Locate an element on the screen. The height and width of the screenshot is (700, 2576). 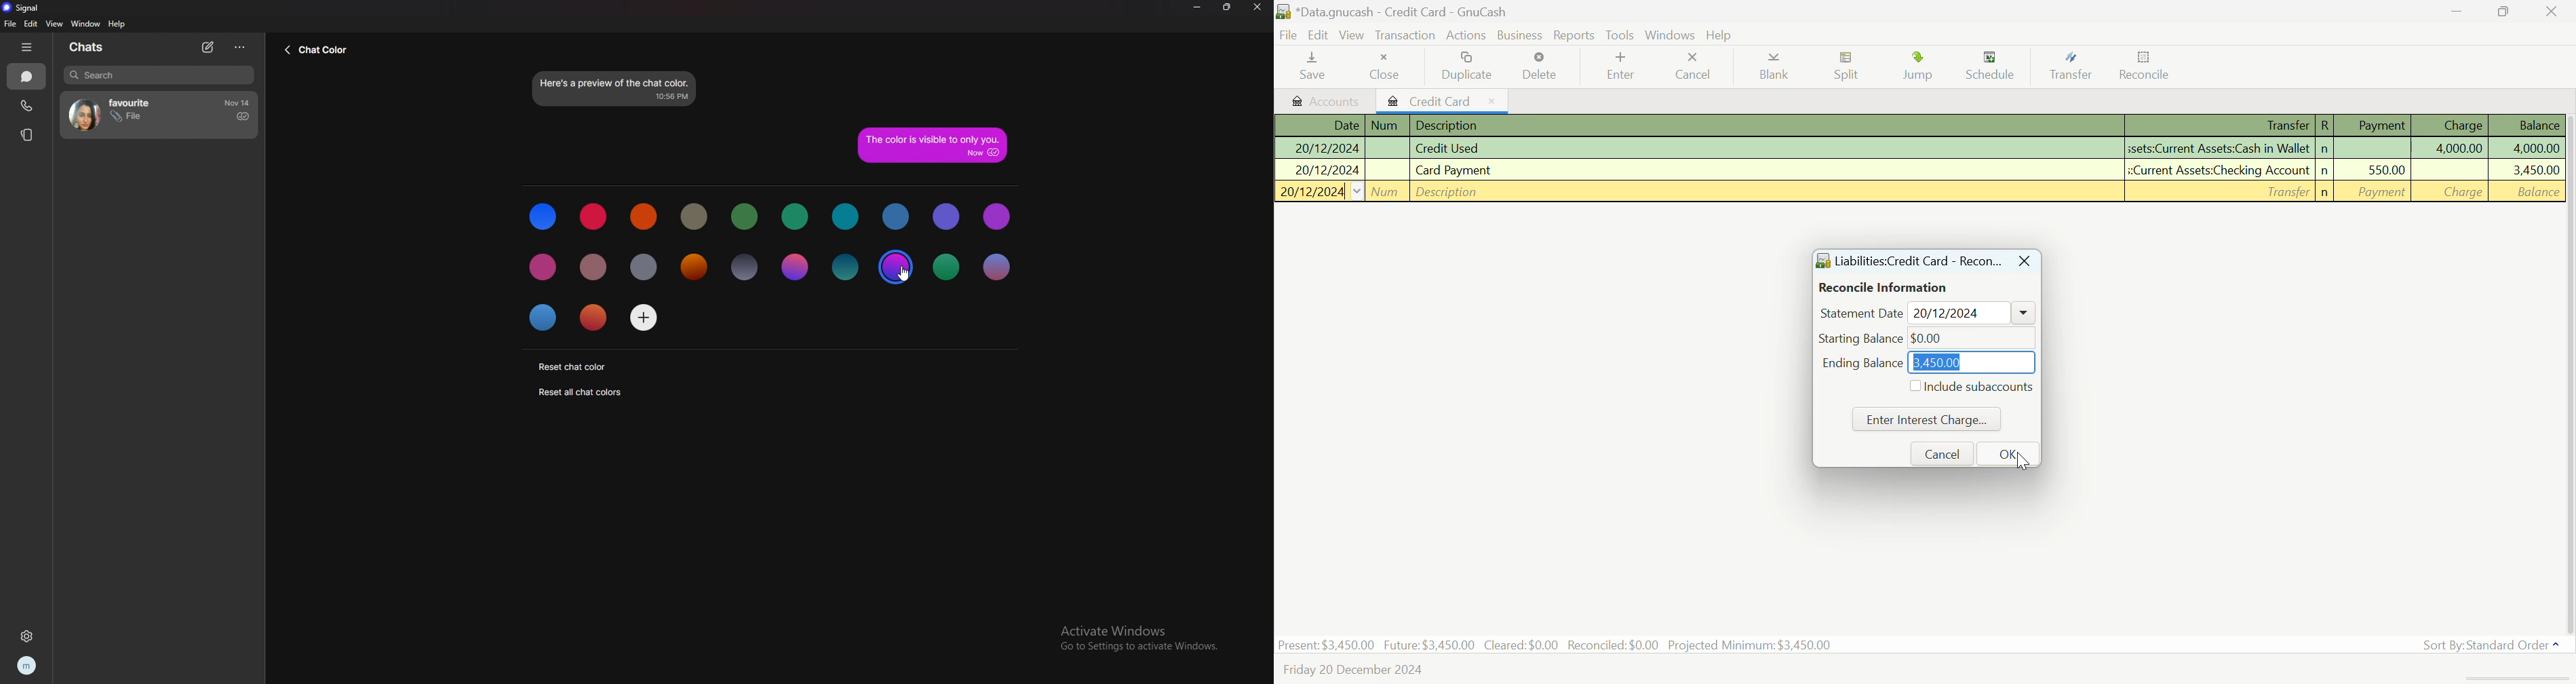
Reconcile Information is located at coordinates (1884, 288).